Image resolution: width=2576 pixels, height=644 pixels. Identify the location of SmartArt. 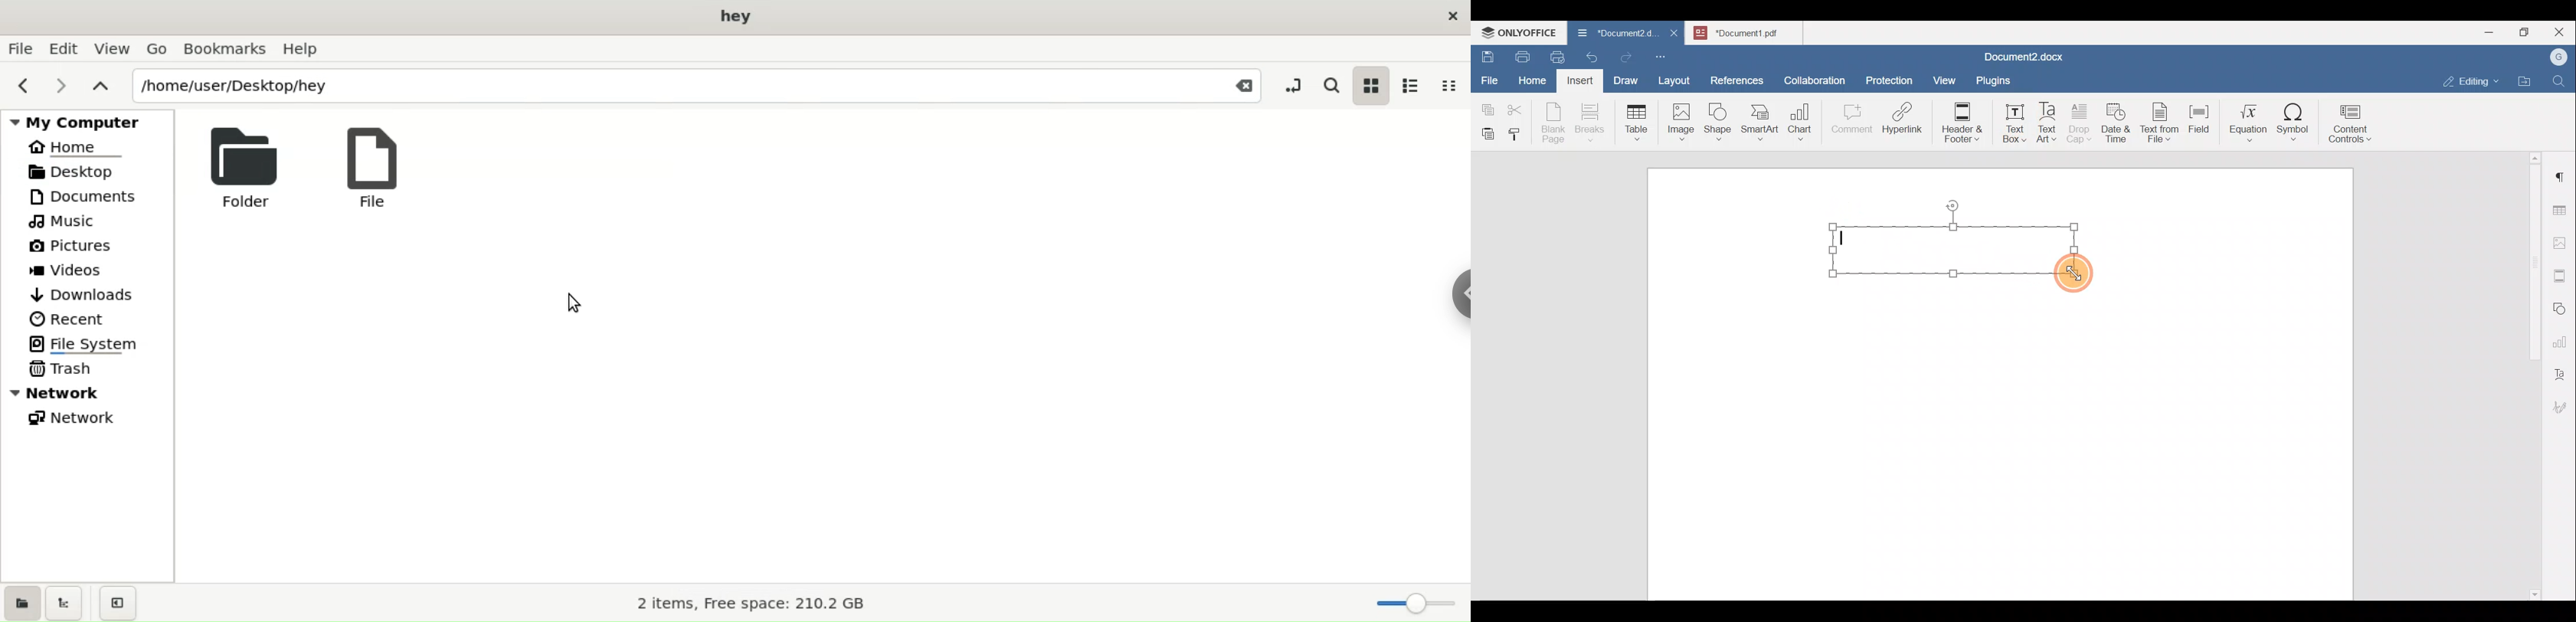
(1758, 120).